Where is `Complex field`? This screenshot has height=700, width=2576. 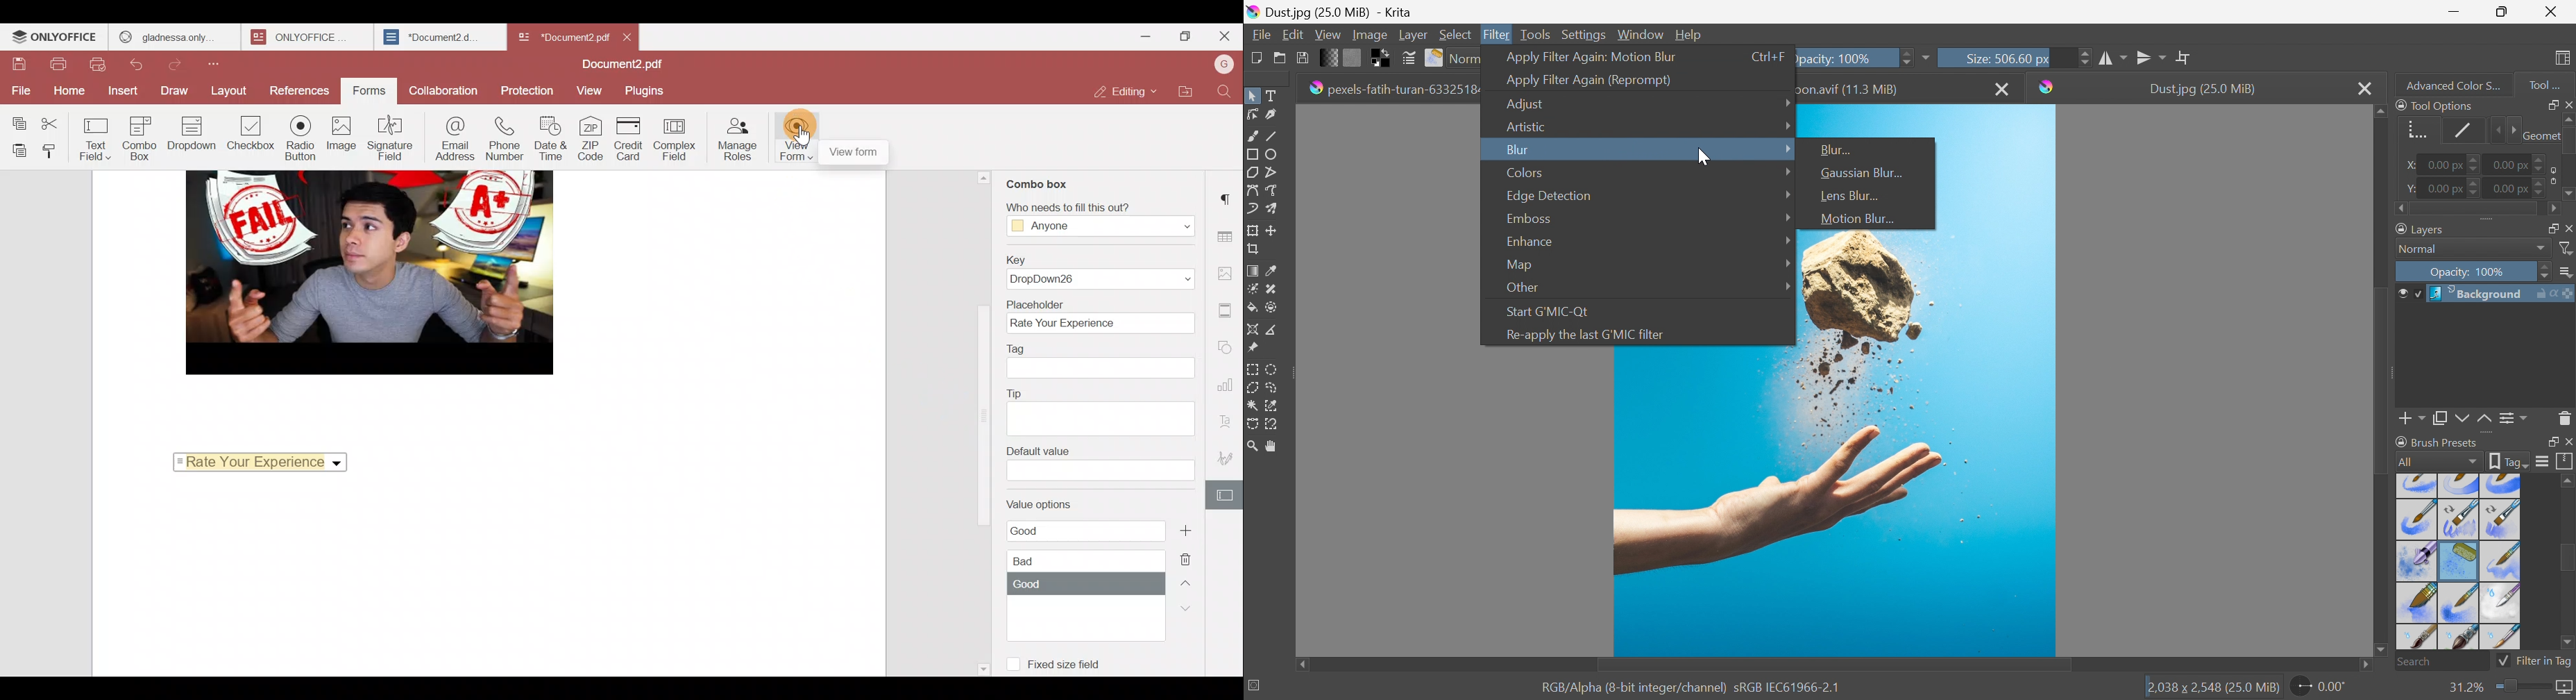 Complex field is located at coordinates (676, 141).